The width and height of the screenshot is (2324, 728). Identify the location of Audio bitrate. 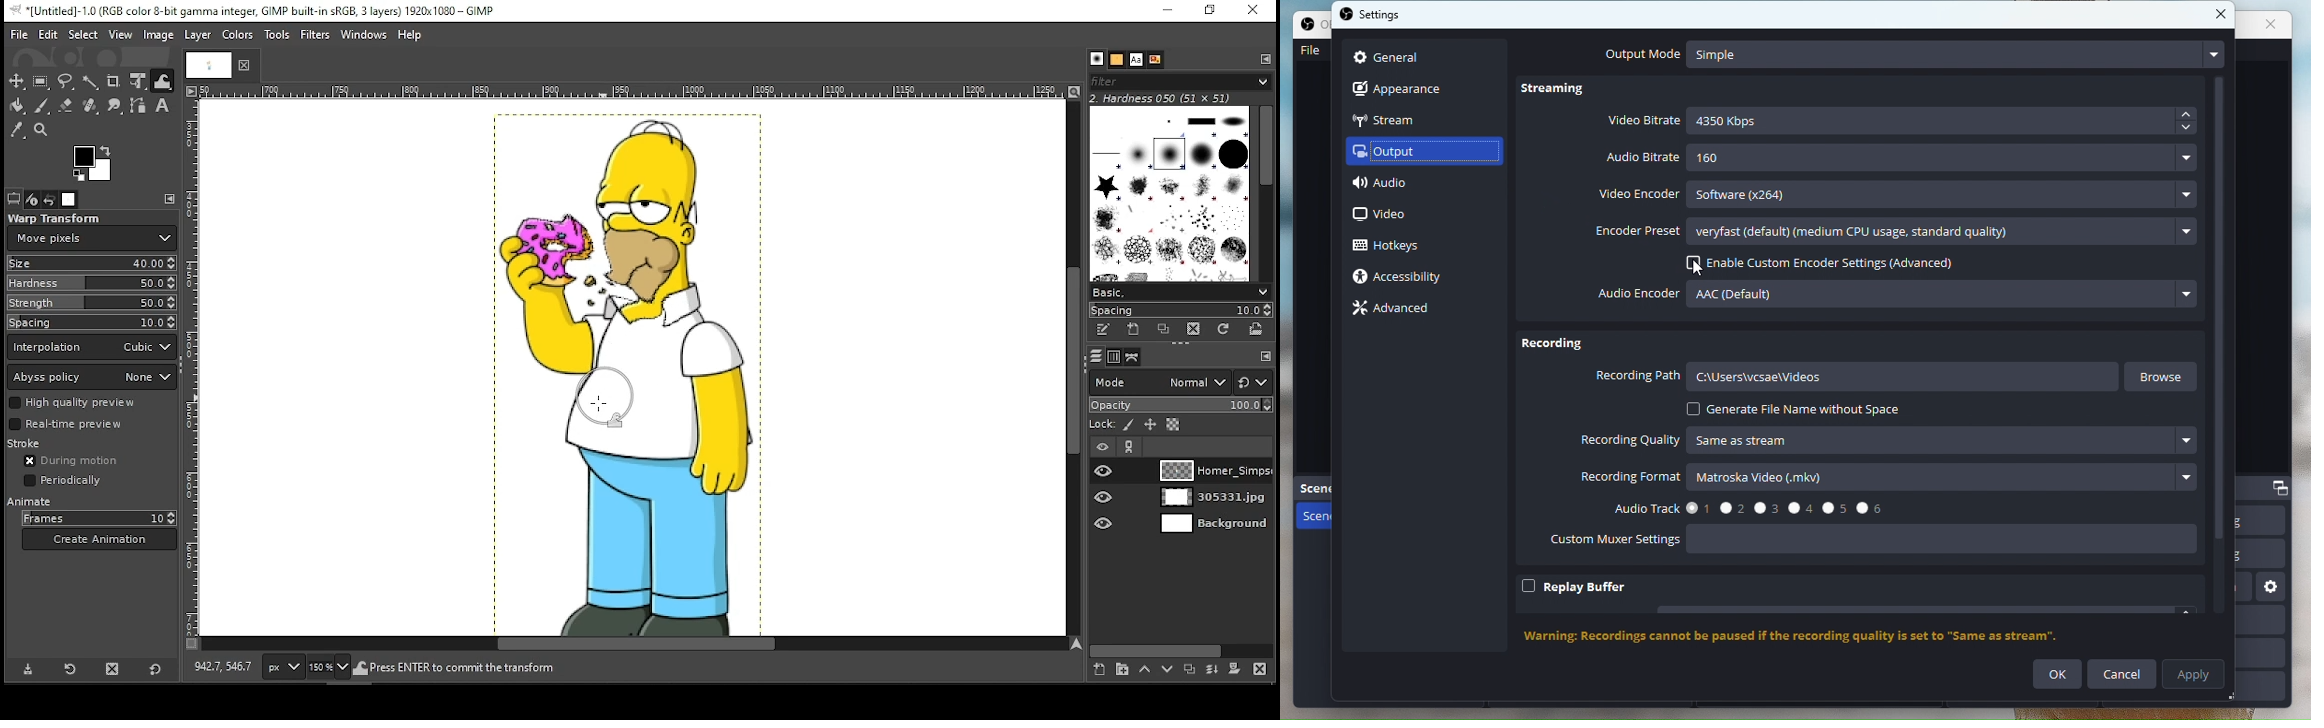
(1903, 158).